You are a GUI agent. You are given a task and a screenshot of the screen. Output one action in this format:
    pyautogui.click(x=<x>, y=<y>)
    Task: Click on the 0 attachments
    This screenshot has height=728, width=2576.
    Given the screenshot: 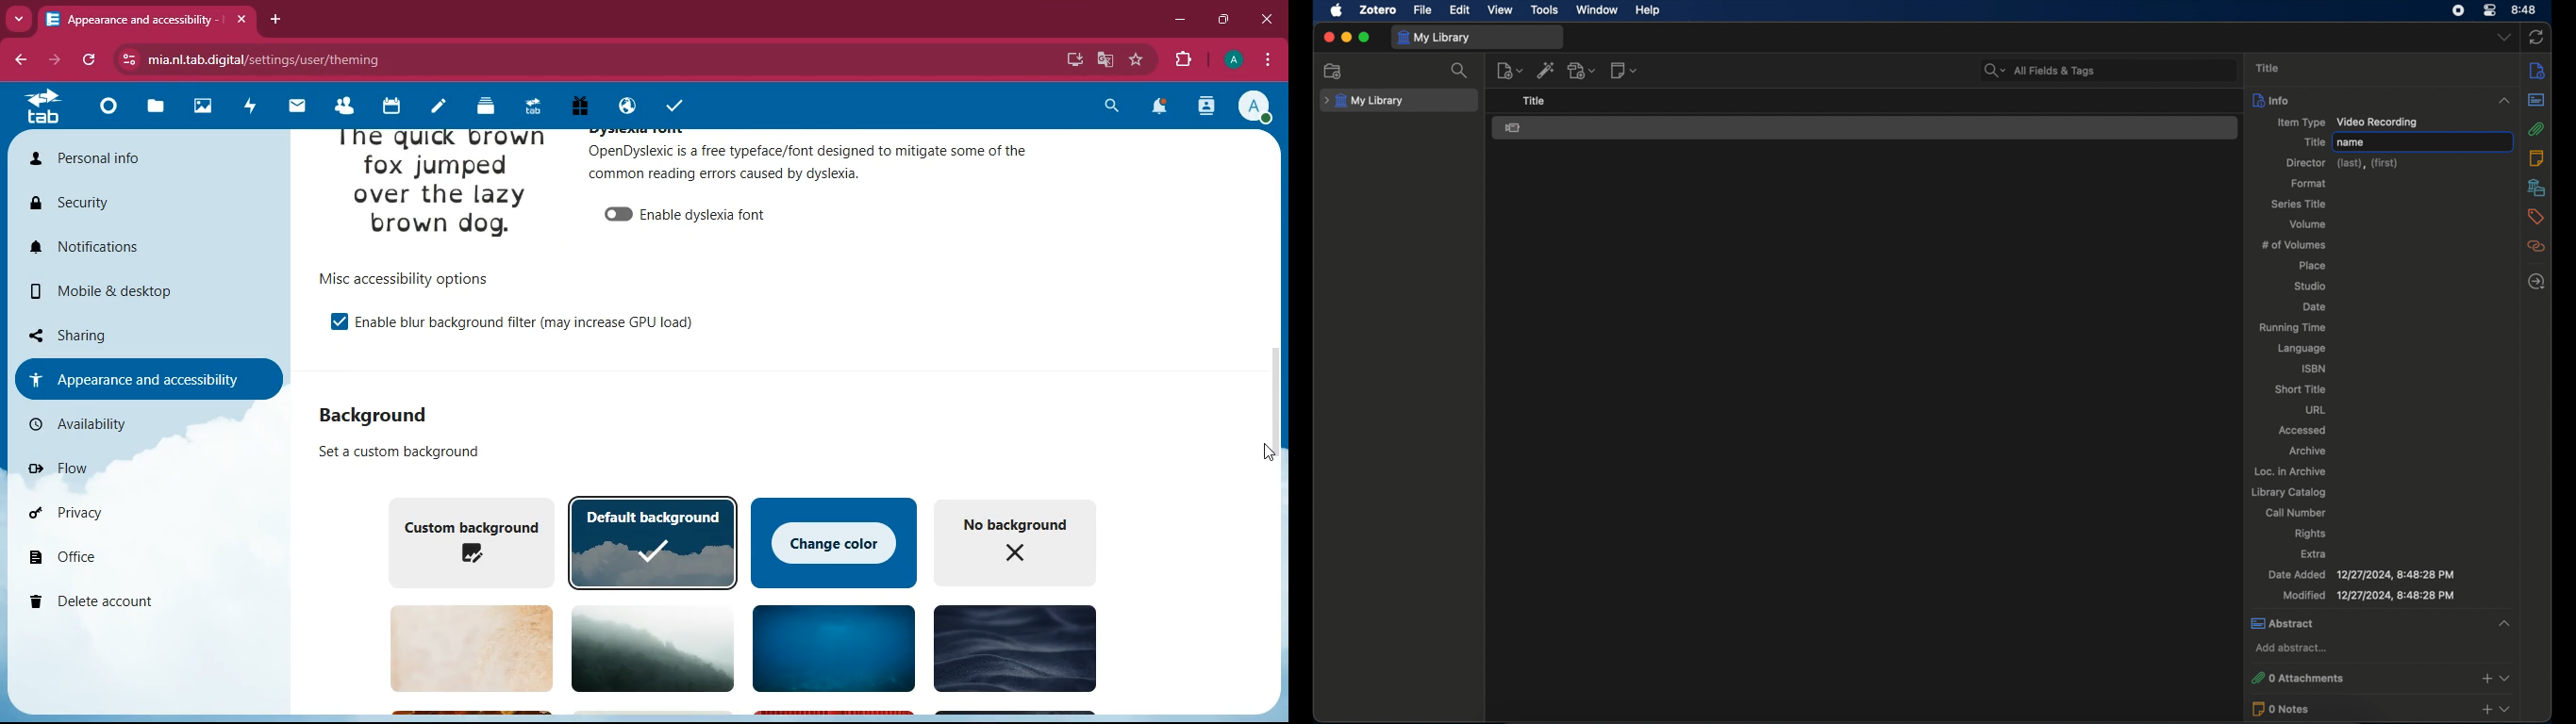 What is the action you would take?
    pyautogui.click(x=2360, y=676)
    